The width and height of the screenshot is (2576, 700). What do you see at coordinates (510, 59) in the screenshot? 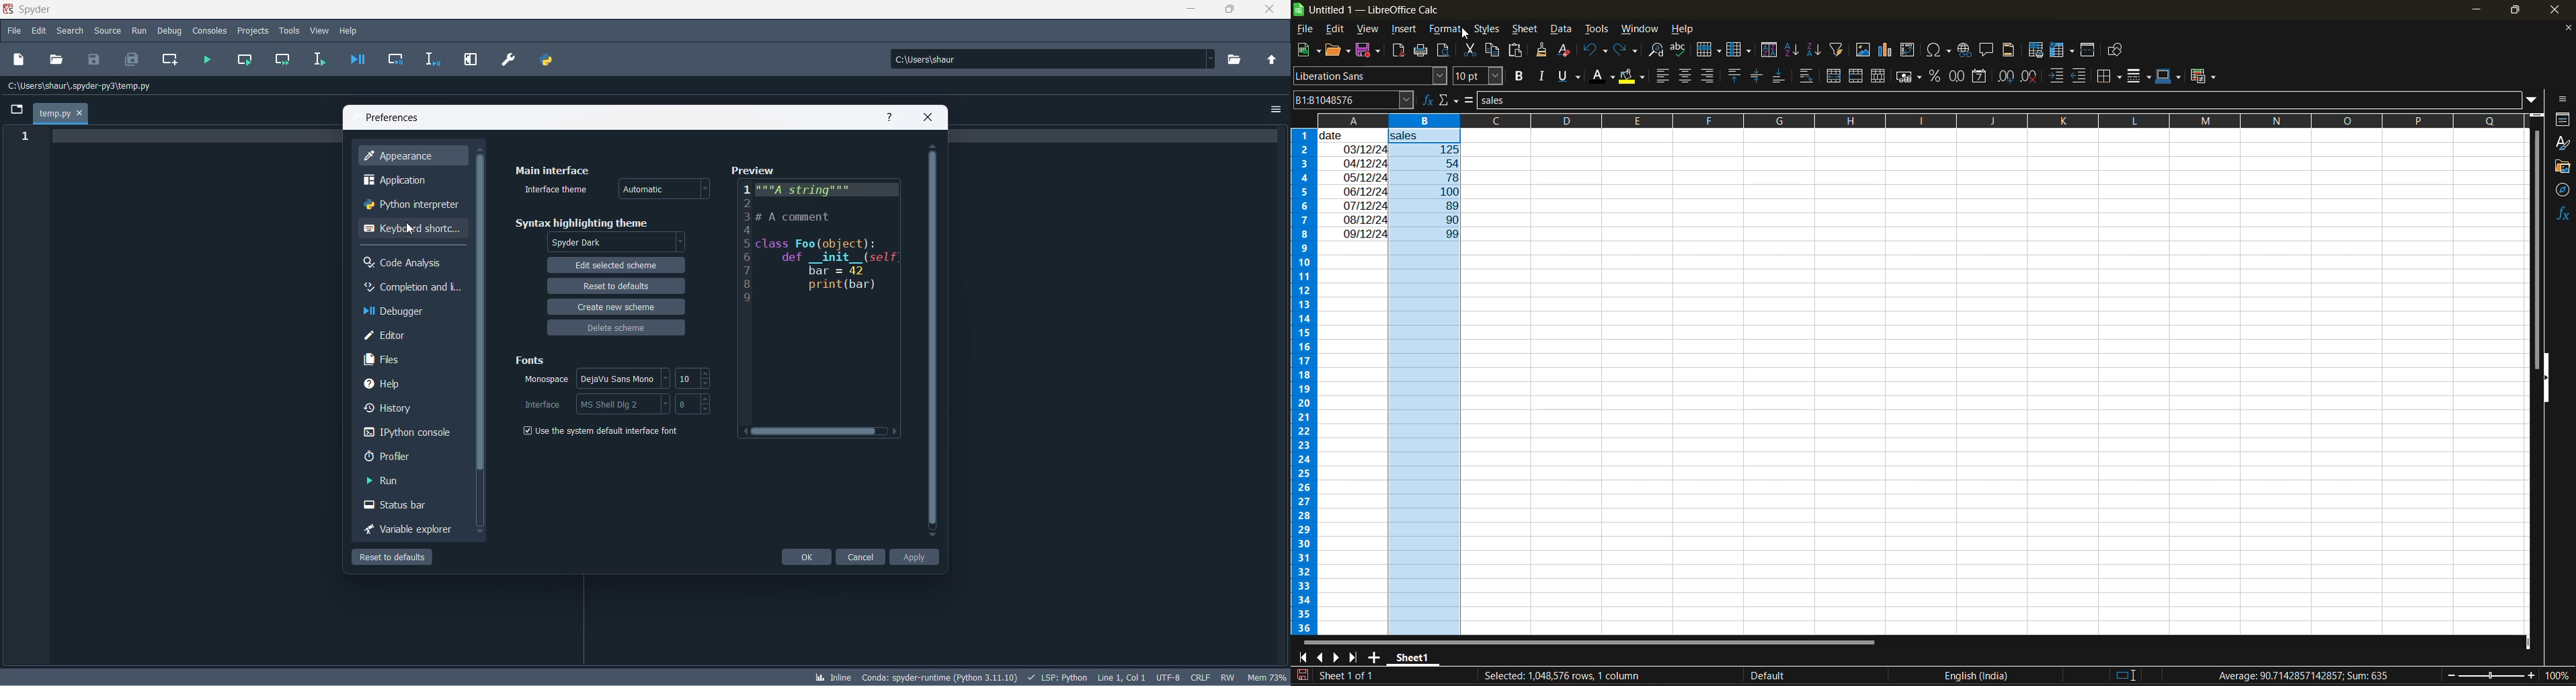
I see `preferences` at bounding box center [510, 59].